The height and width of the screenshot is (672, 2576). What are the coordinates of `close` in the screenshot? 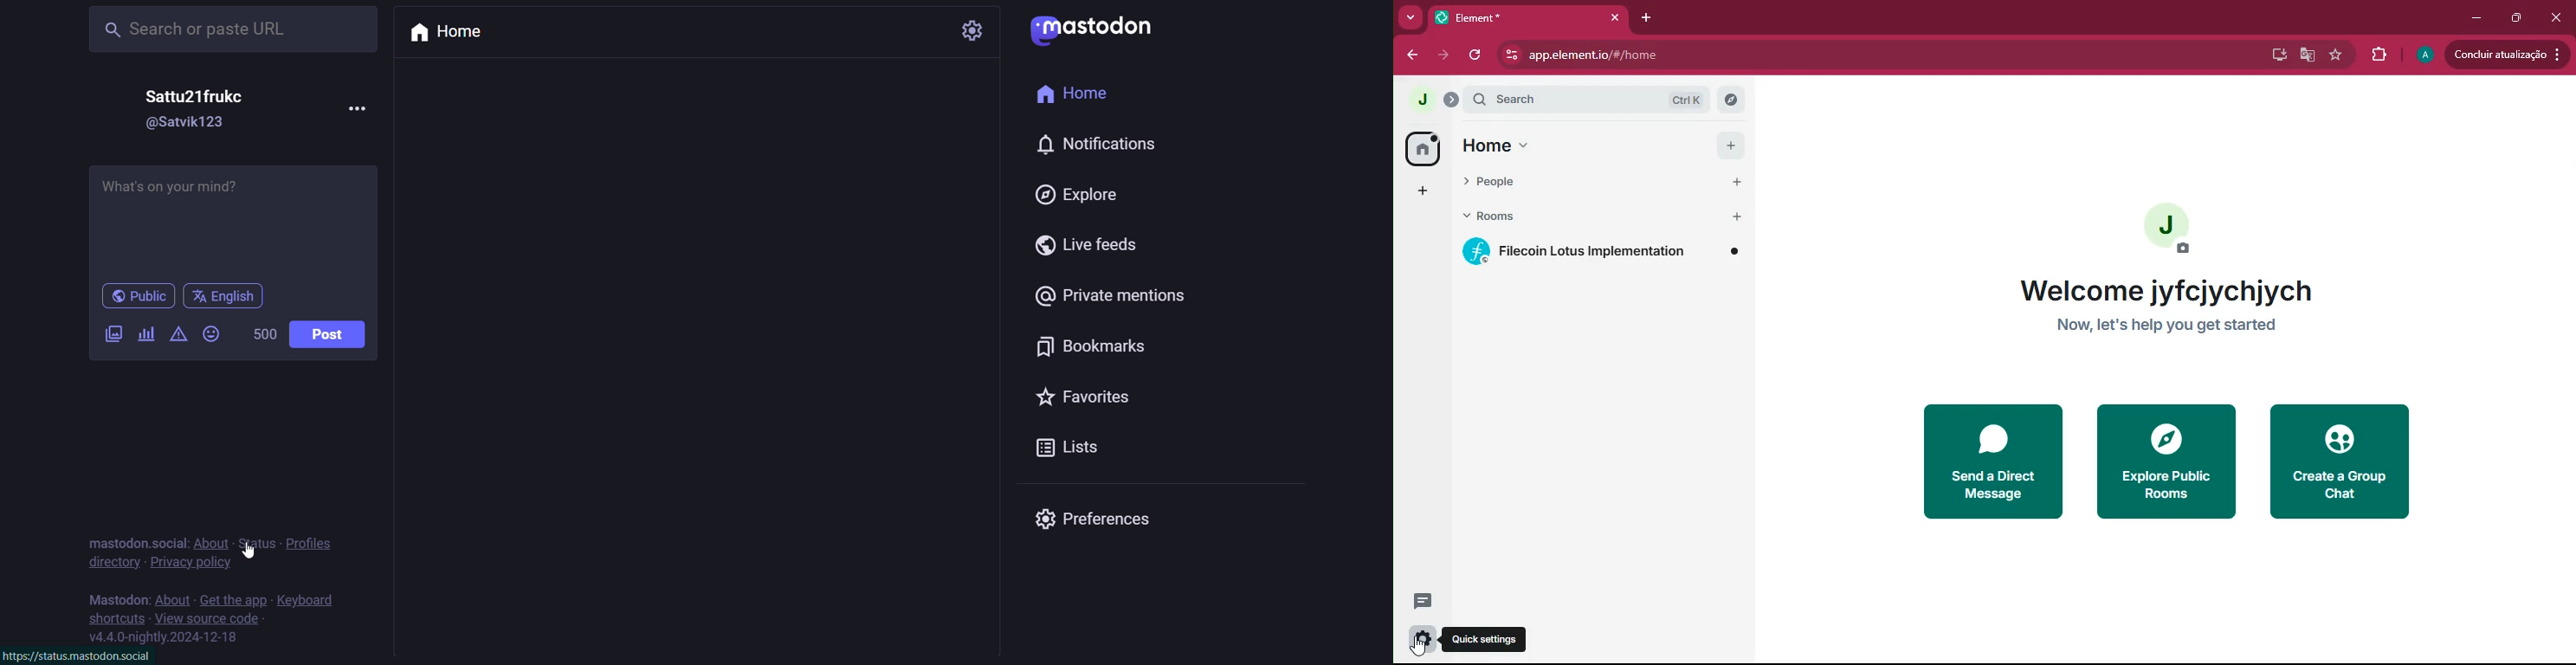 It's located at (2558, 21).